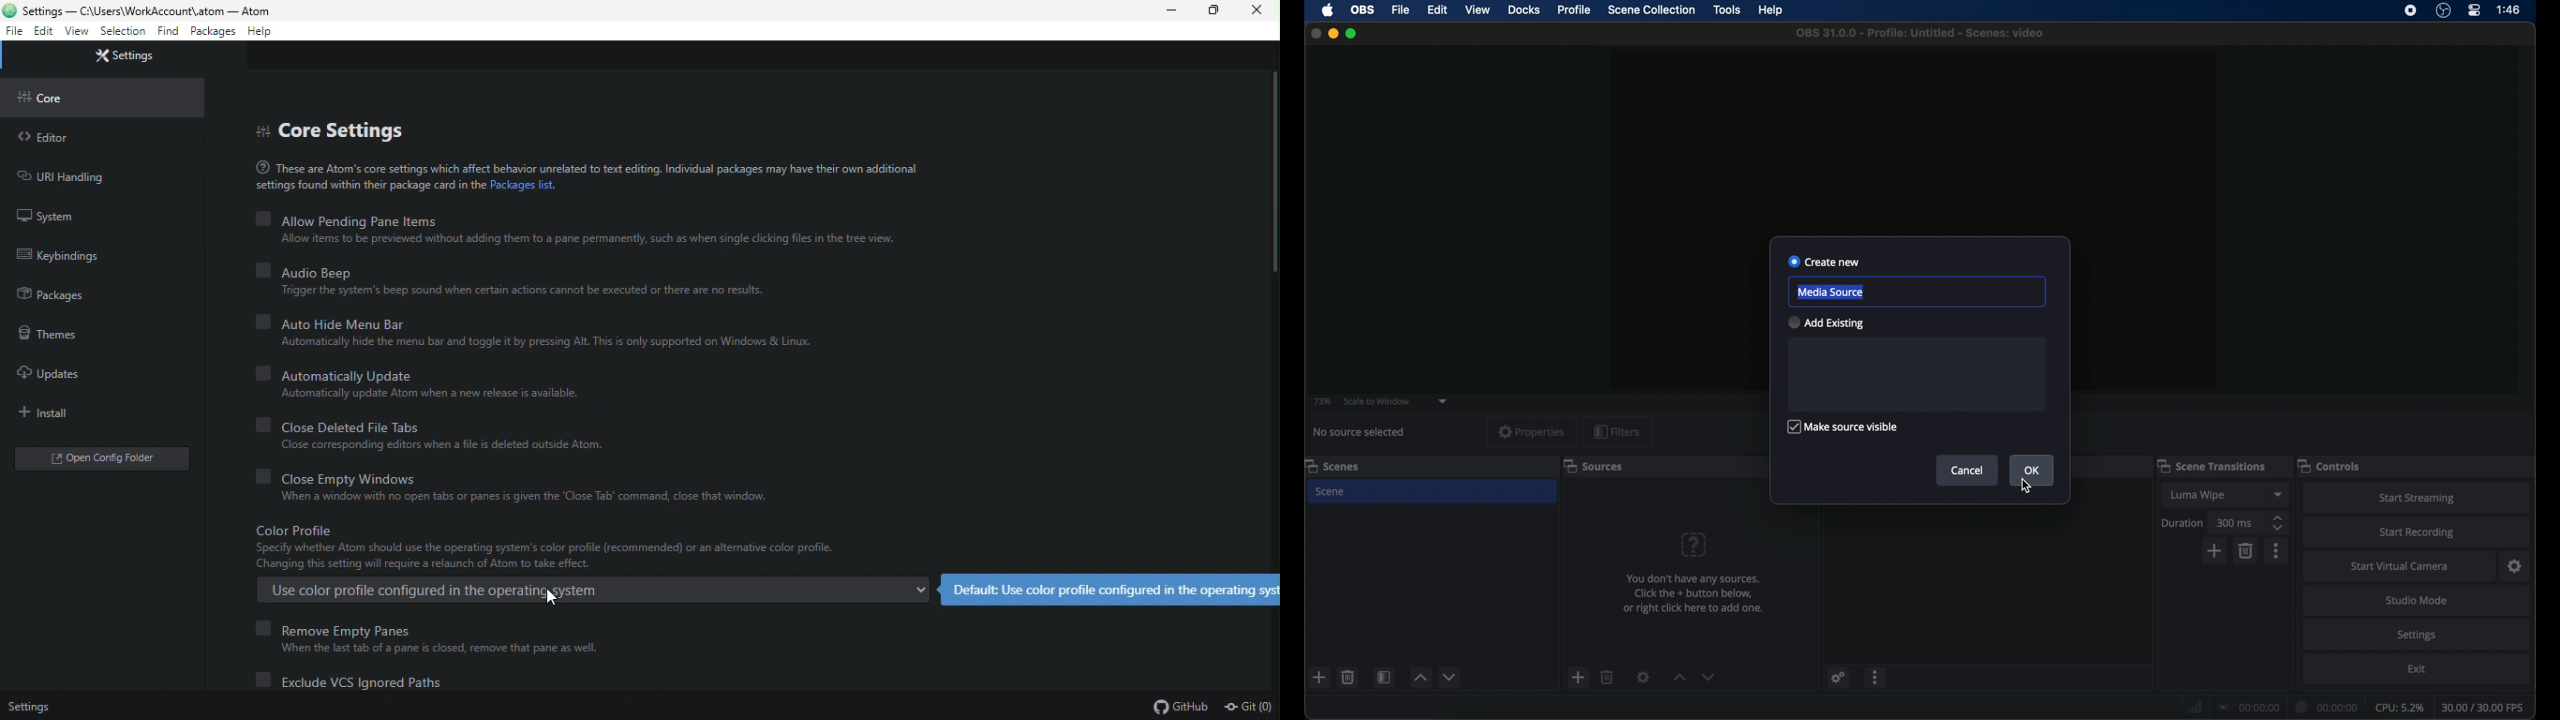 The image size is (2576, 728). What do you see at coordinates (1923, 33) in the screenshot?
I see `file name` at bounding box center [1923, 33].